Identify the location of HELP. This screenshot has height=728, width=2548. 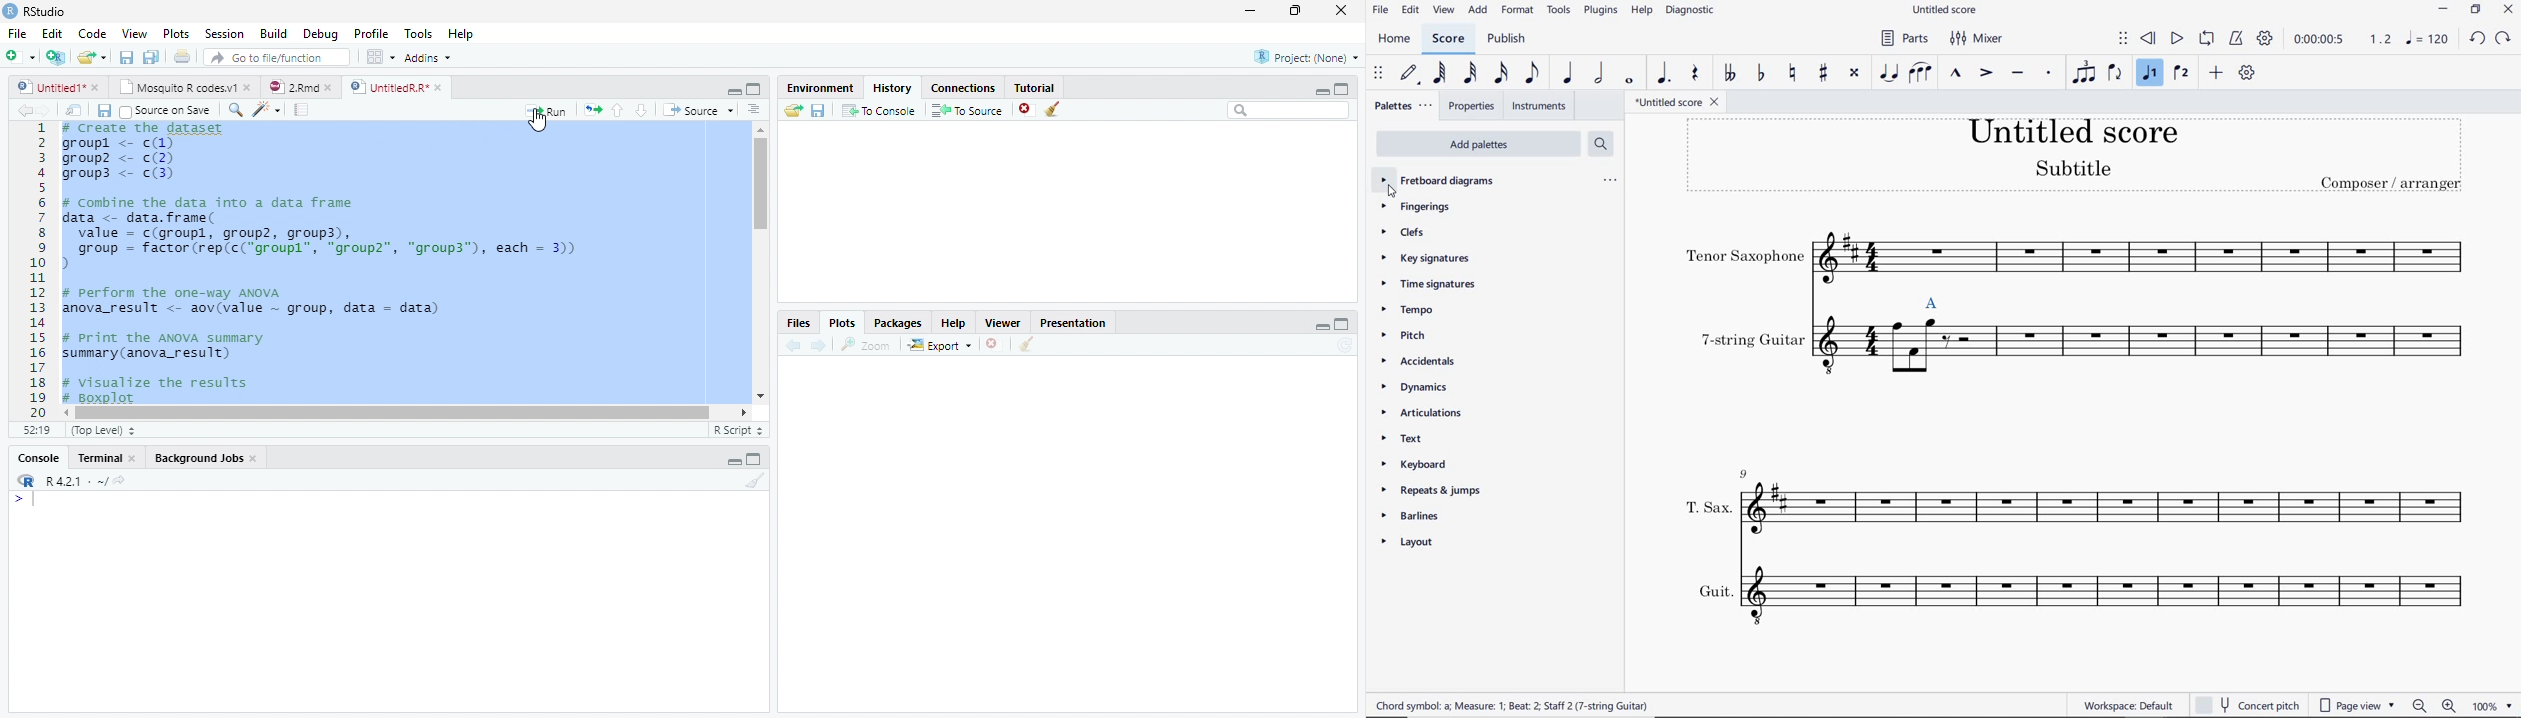
(1641, 12).